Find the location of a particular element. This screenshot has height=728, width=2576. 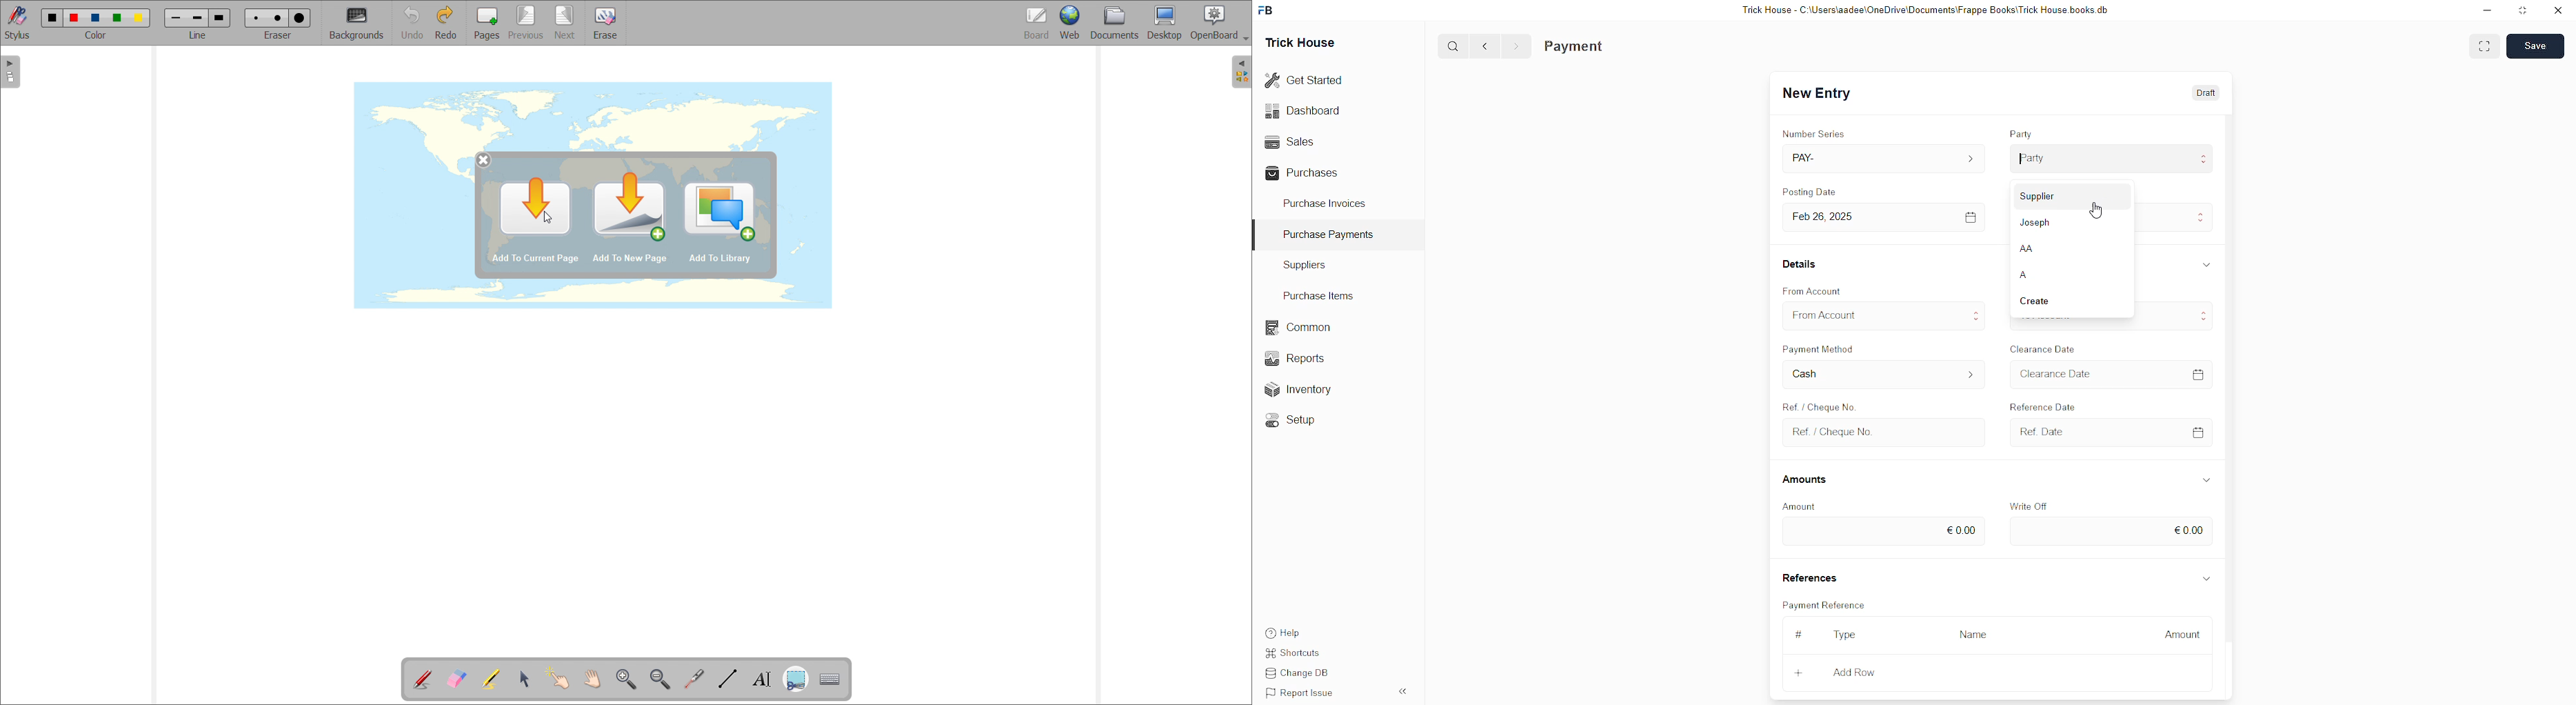

Ref. Date is located at coordinates (2106, 432).